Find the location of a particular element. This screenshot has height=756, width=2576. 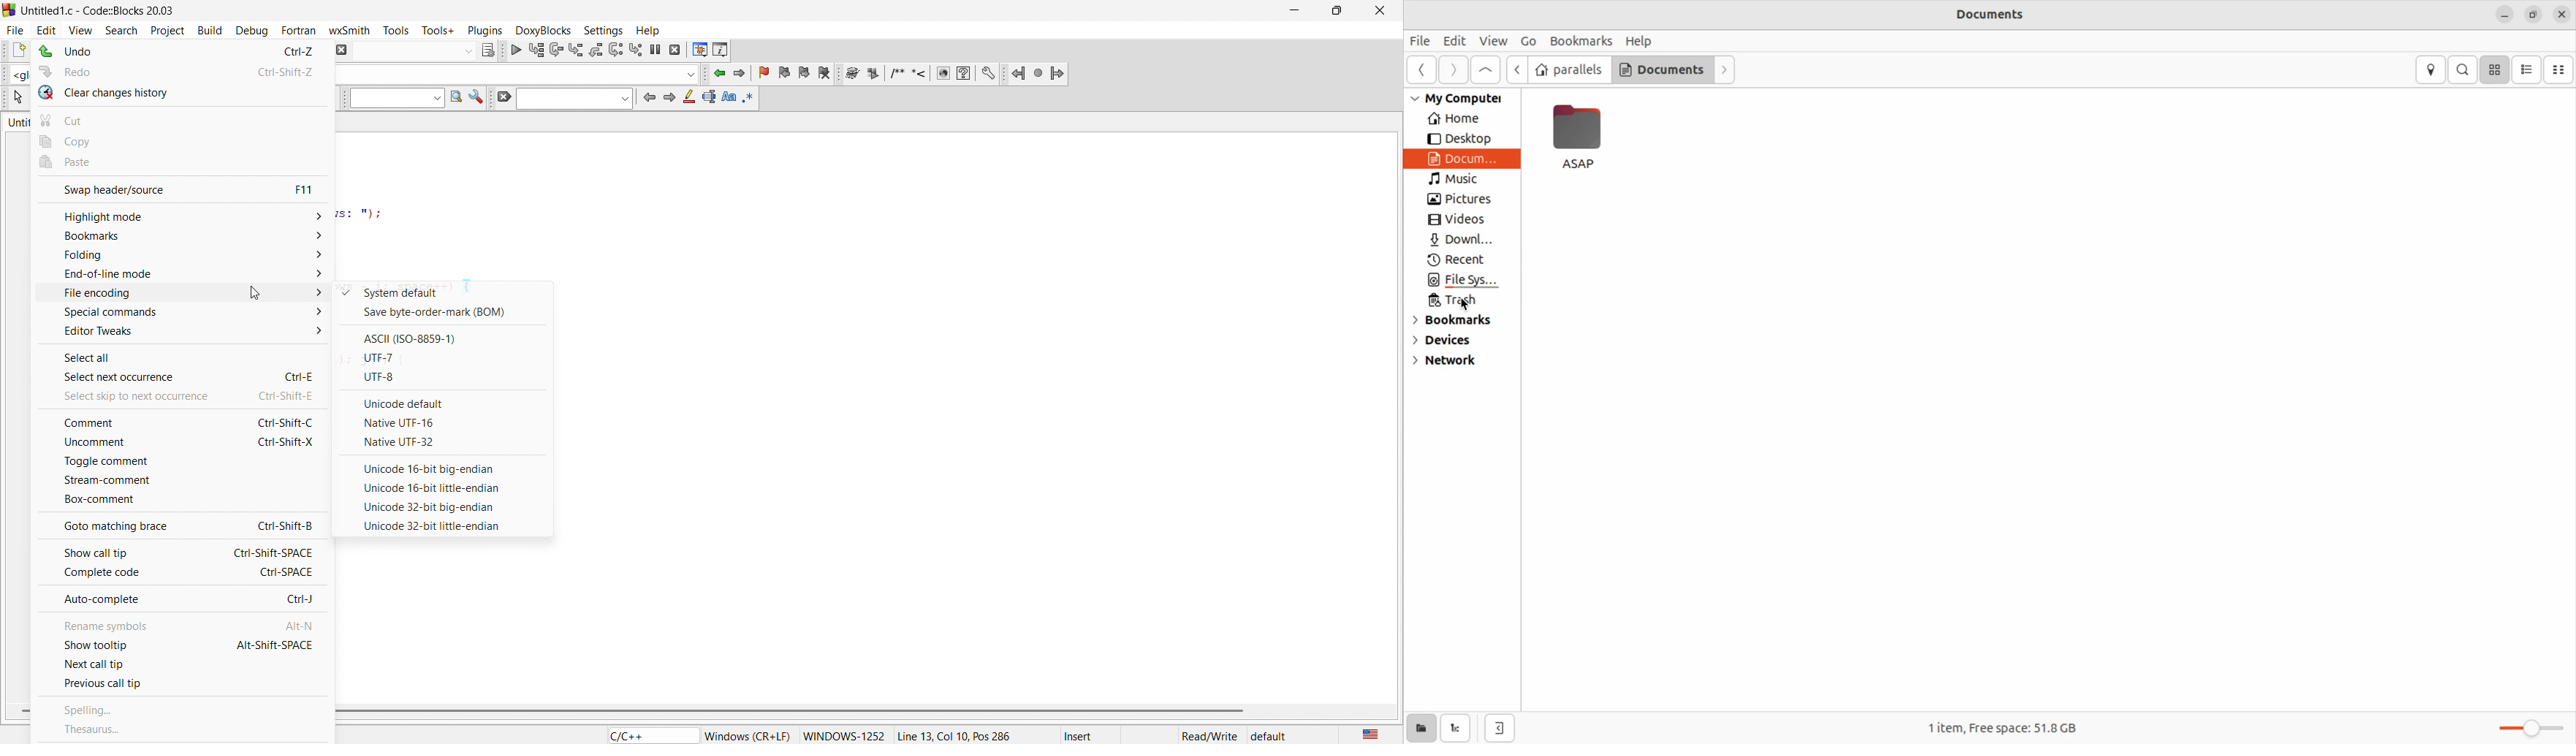

next is located at coordinates (669, 99).